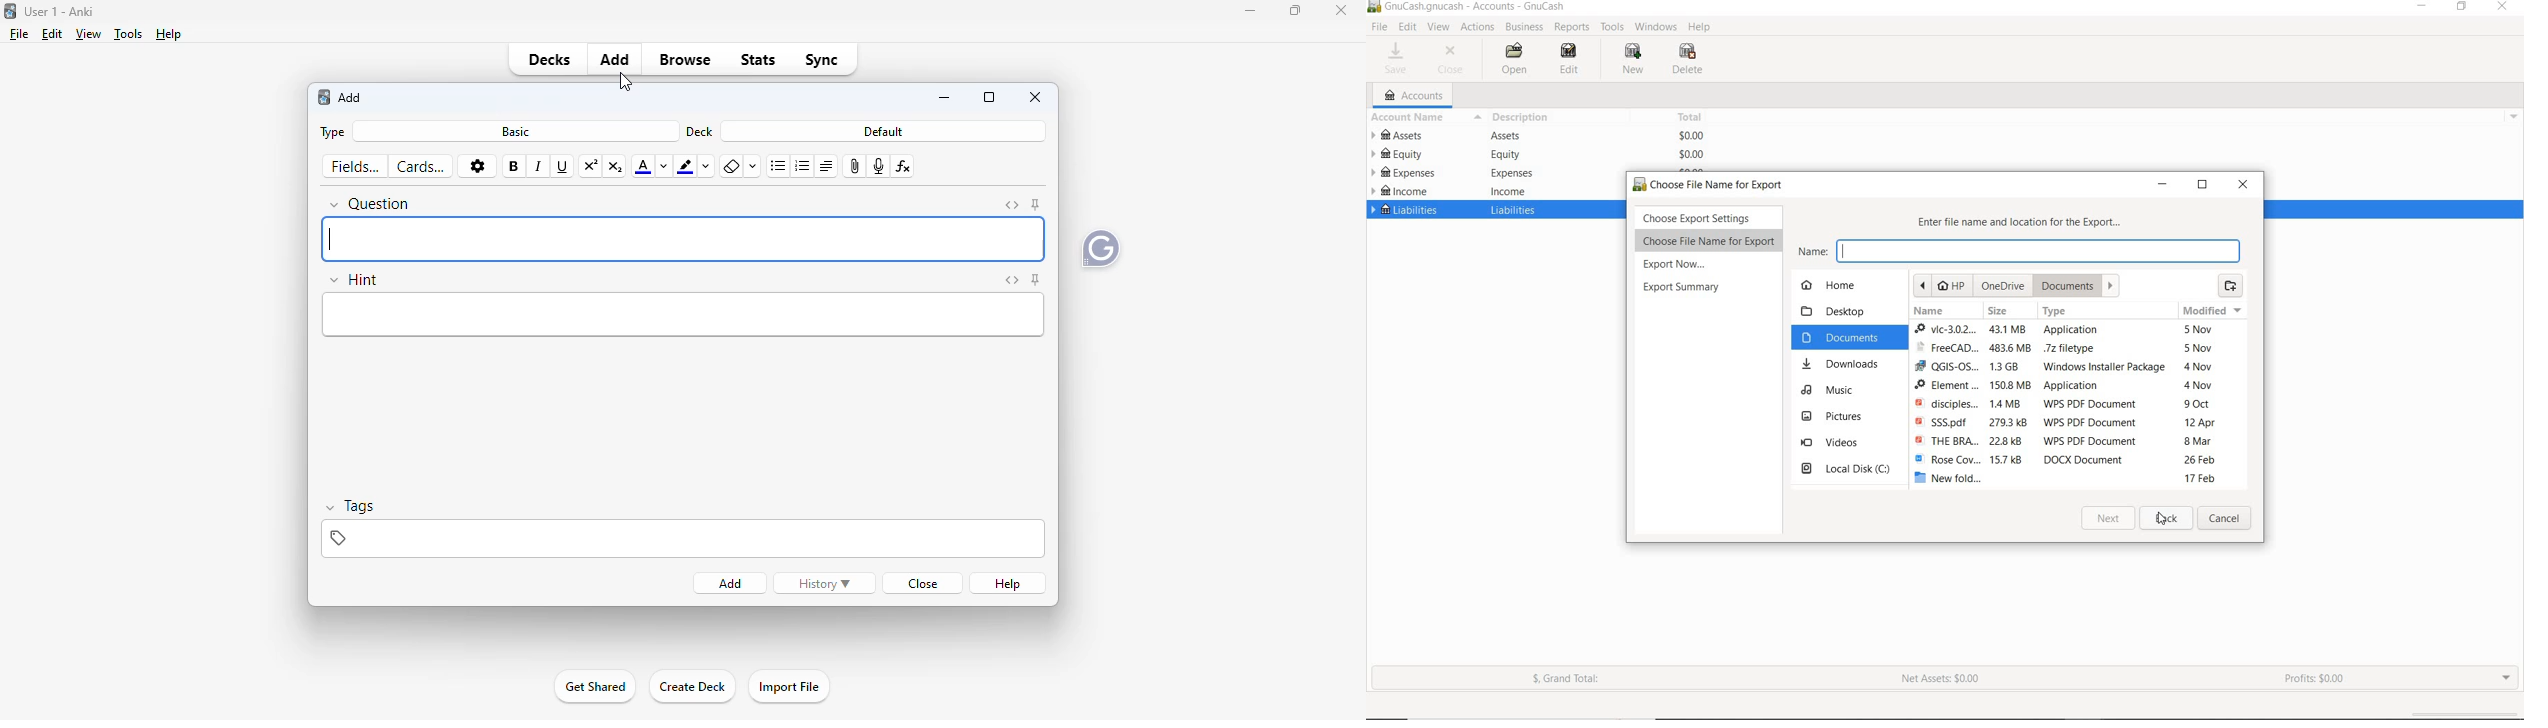 The image size is (2548, 728). What do you see at coordinates (616, 168) in the screenshot?
I see `subscript` at bounding box center [616, 168].